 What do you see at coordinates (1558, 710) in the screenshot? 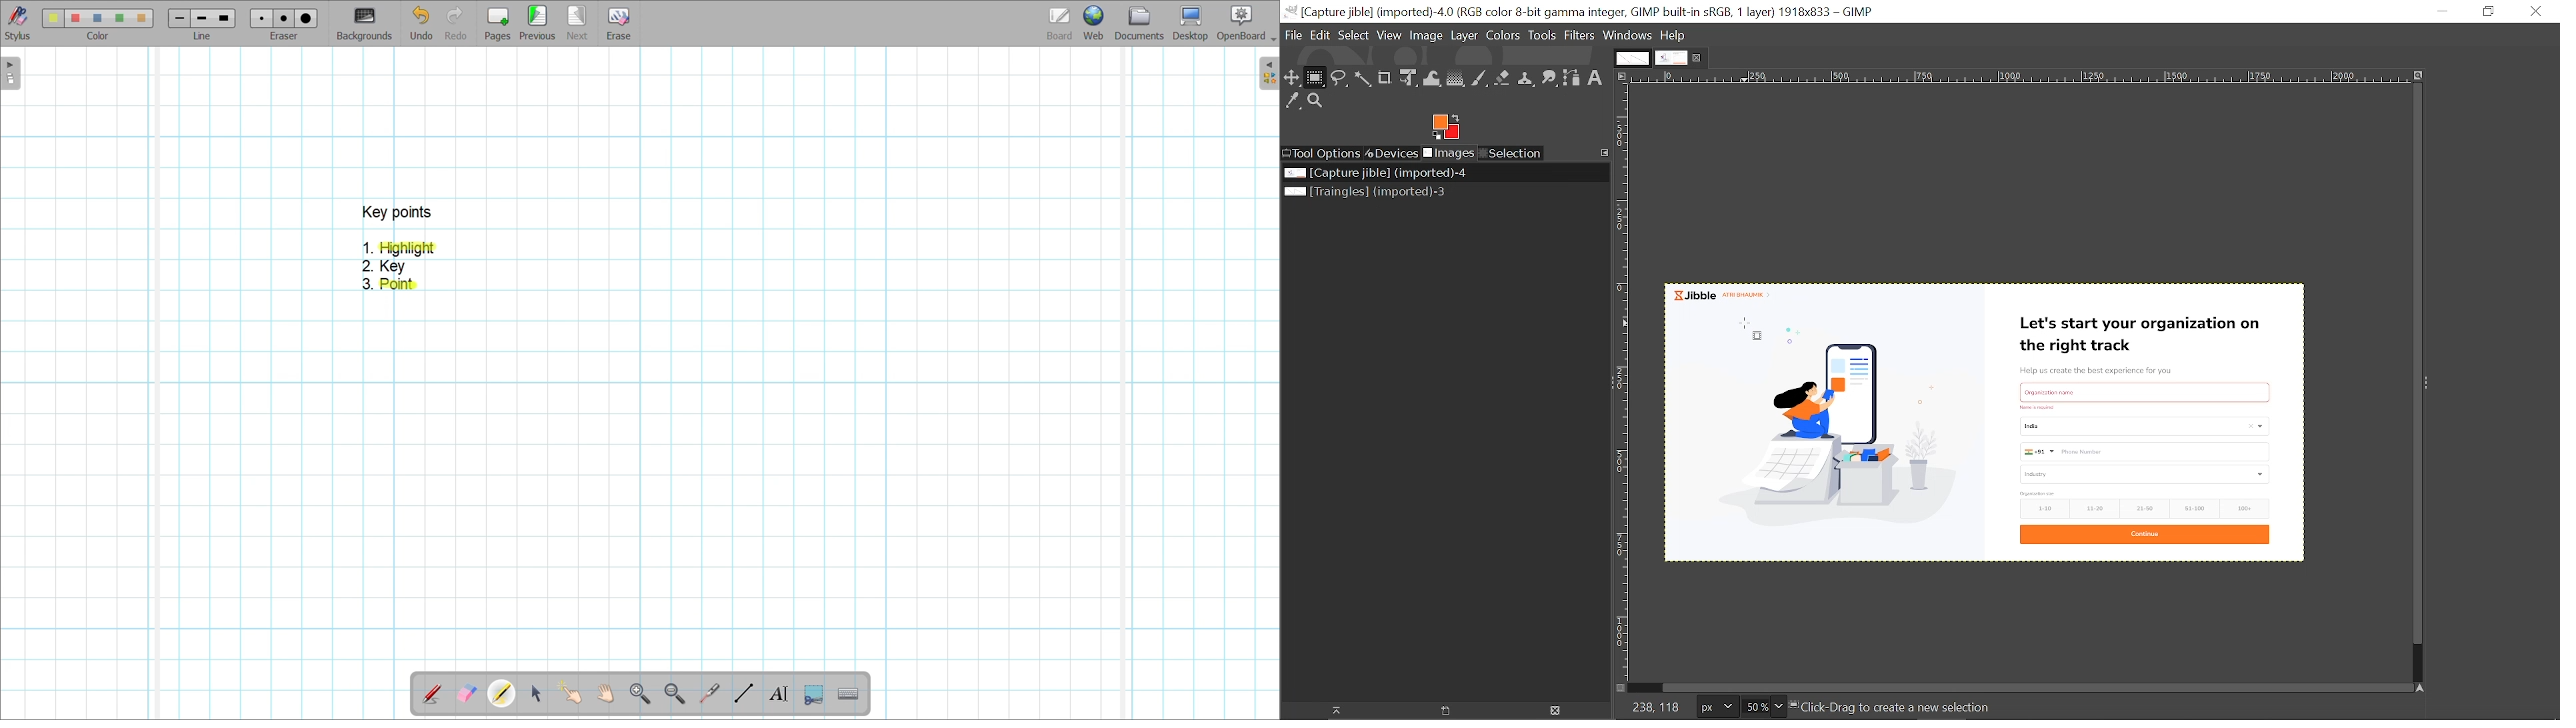
I see `Close image` at bounding box center [1558, 710].